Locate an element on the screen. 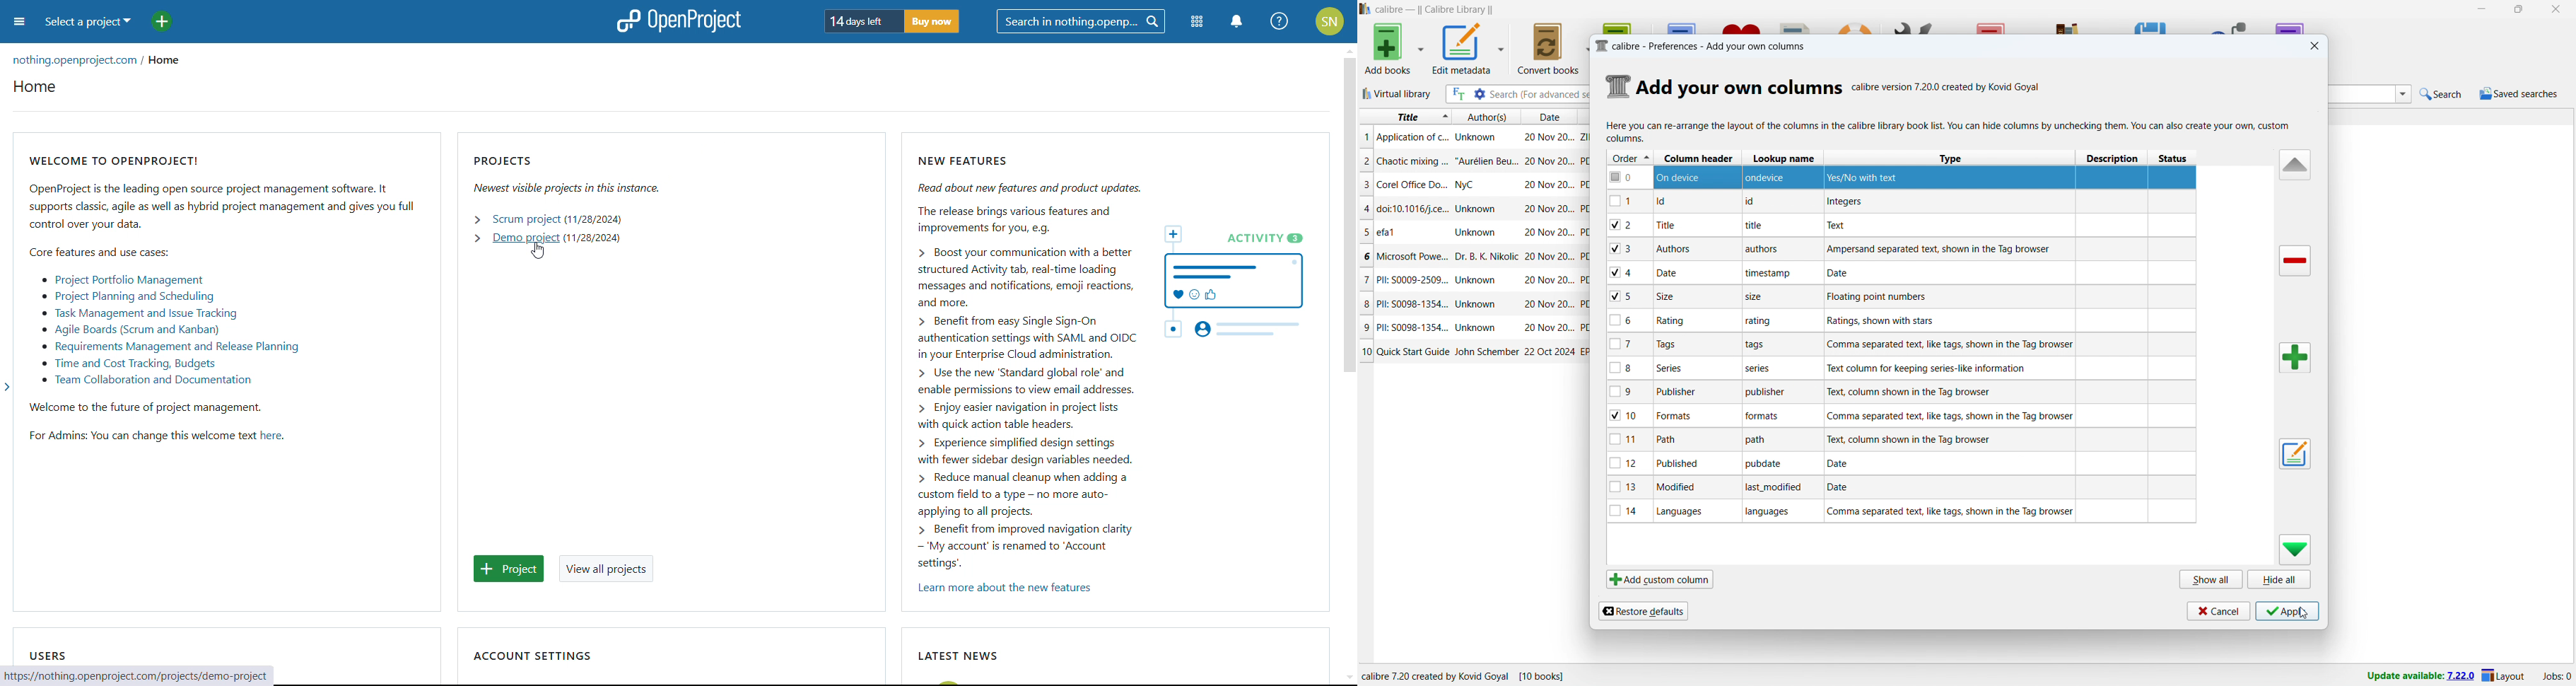 The image size is (2576, 700). icon is located at coordinates (1618, 86).